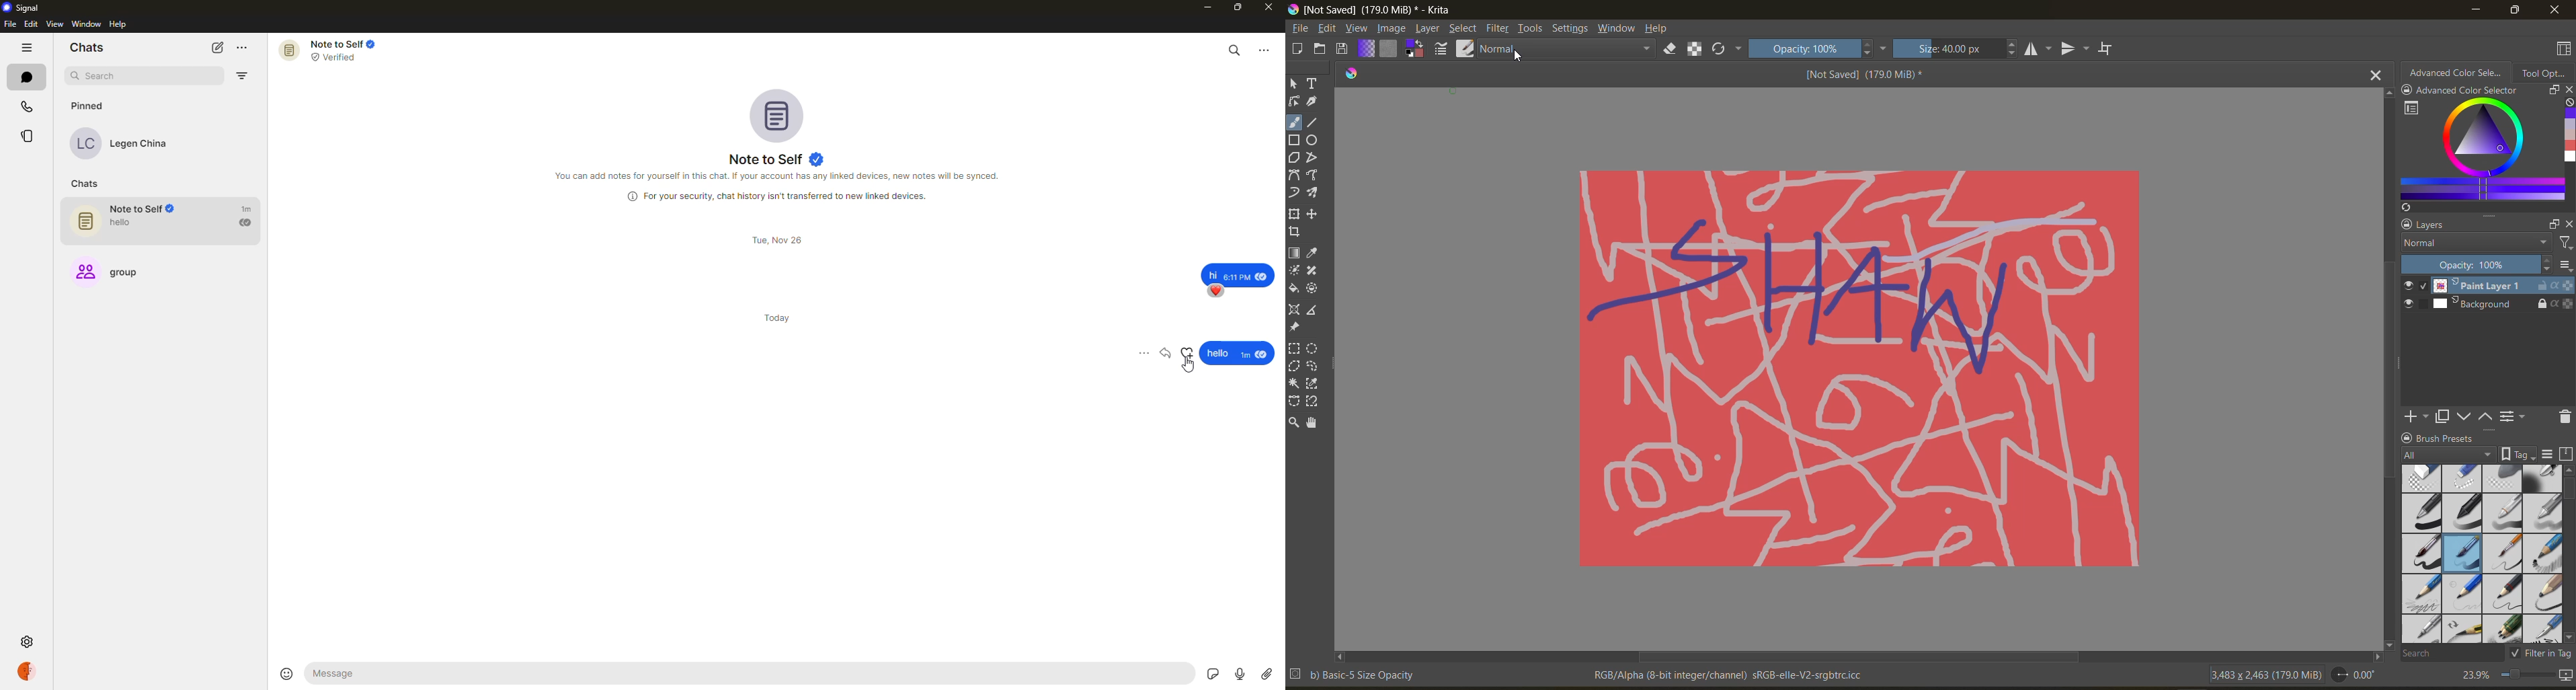  Describe the element at coordinates (1863, 74) in the screenshot. I see `[Not Saved] (179.0 MiB) *` at that location.